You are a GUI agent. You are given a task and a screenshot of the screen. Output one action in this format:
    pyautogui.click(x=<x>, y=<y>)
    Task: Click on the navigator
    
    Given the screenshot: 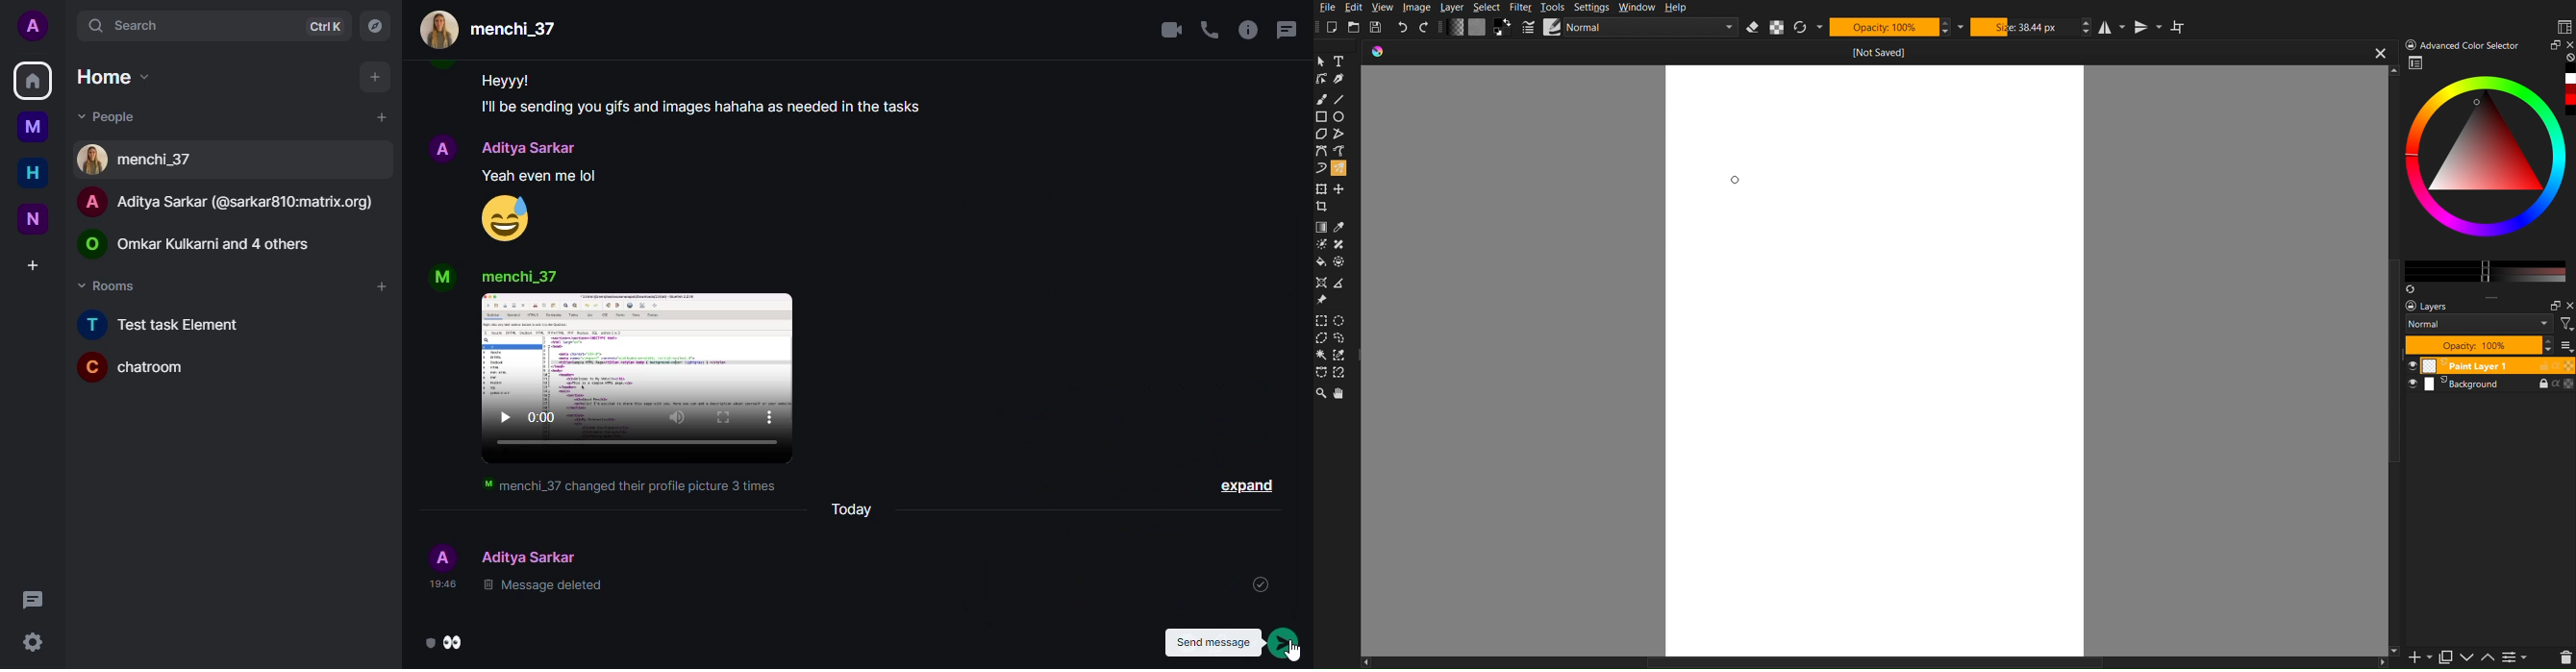 What is the action you would take?
    pyautogui.click(x=374, y=26)
    